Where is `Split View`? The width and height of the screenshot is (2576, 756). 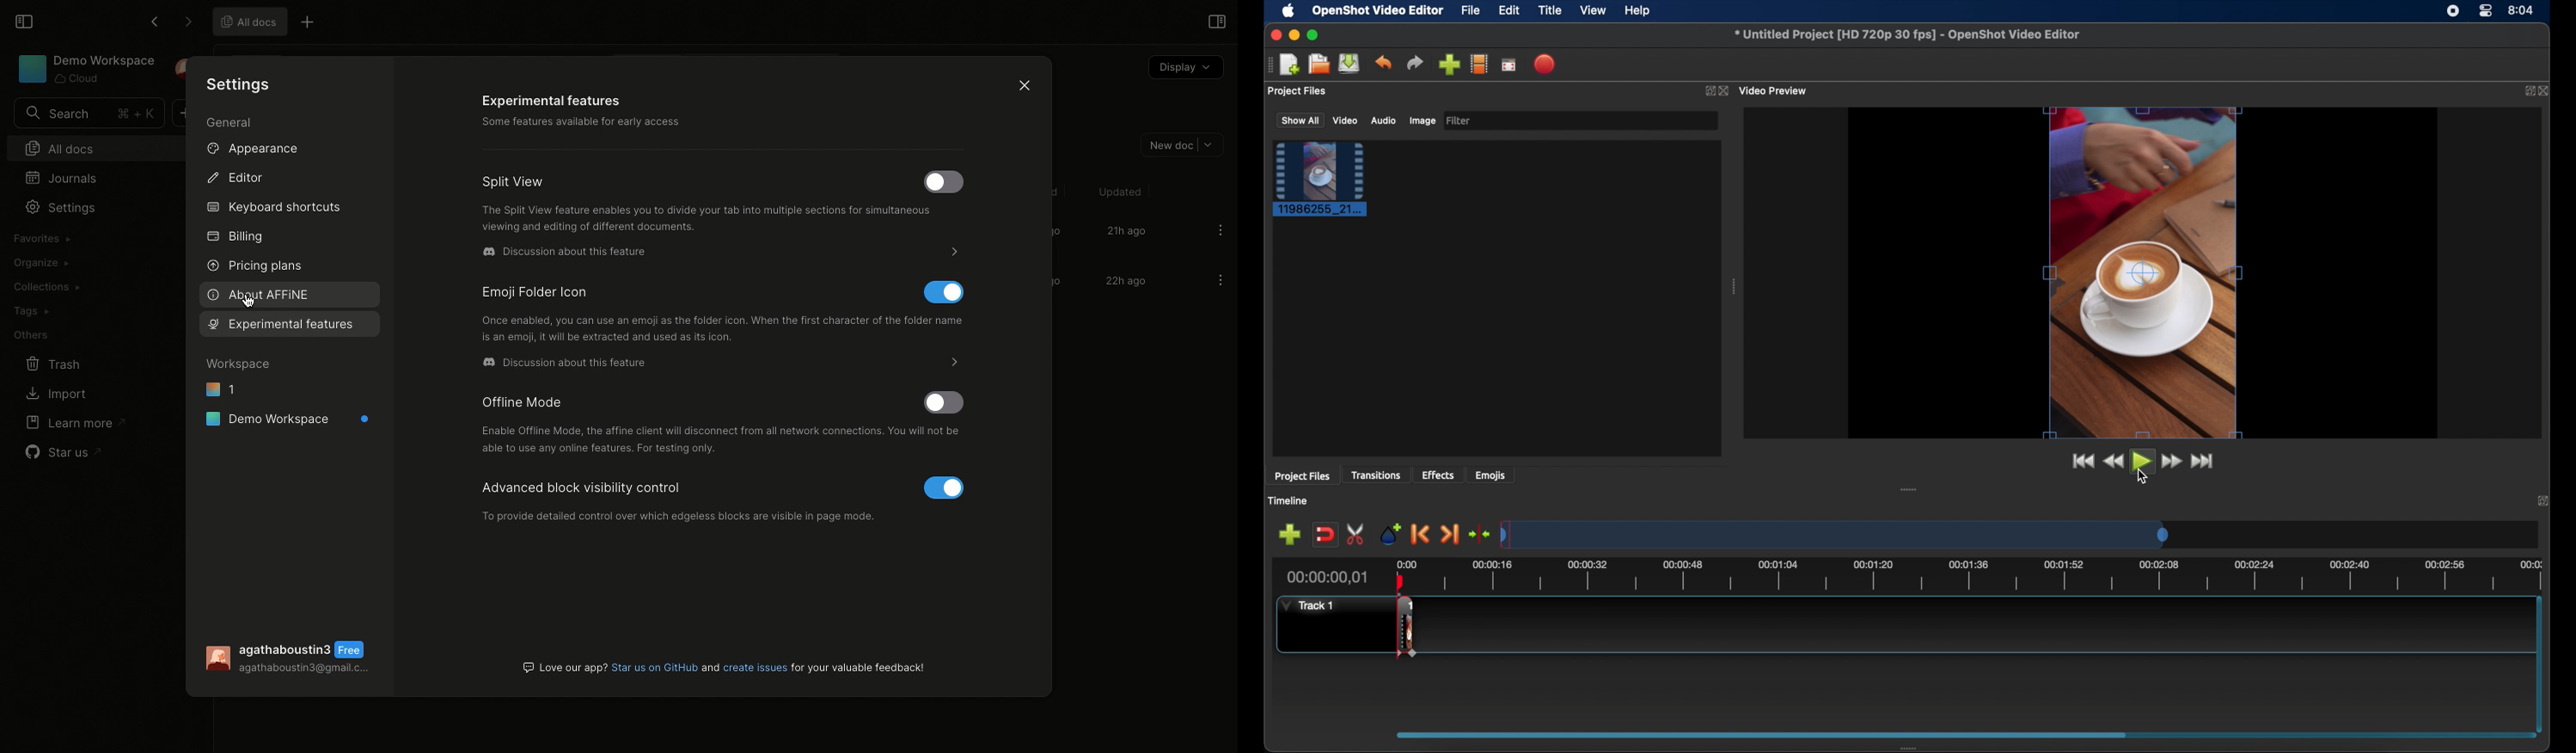 Split View is located at coordinates (515, 183).